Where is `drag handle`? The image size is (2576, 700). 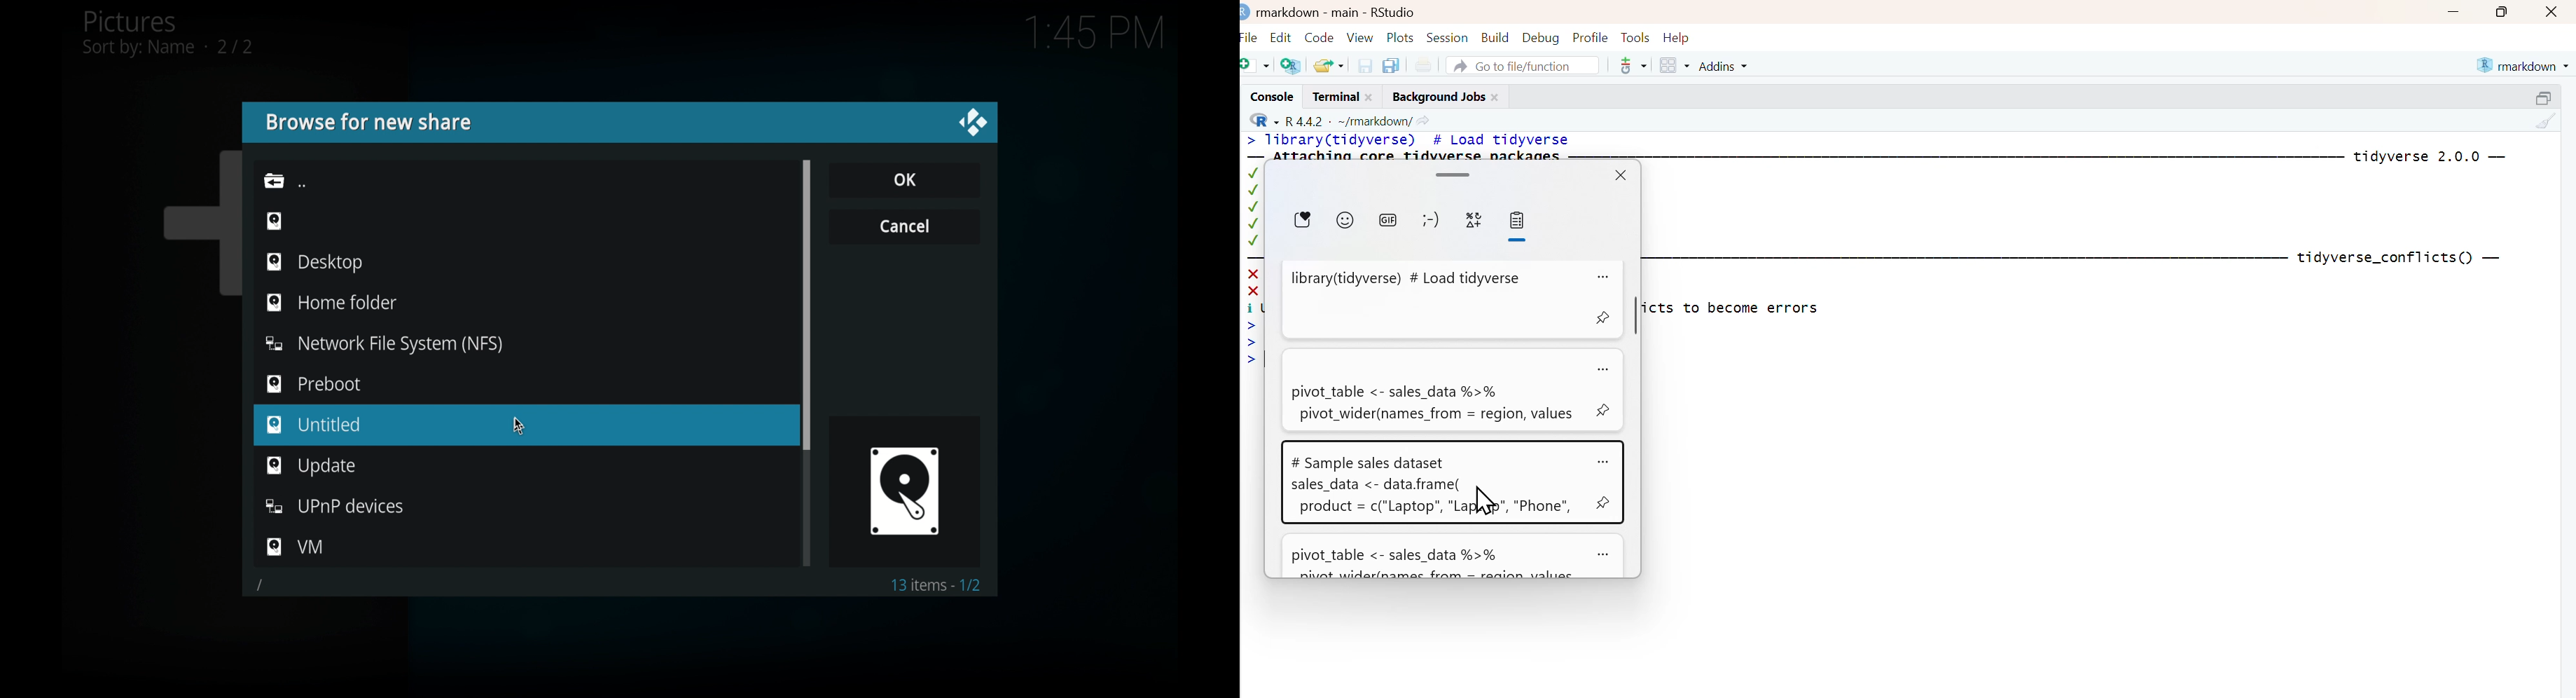 drag handle is located at coordinates (1455, 173).